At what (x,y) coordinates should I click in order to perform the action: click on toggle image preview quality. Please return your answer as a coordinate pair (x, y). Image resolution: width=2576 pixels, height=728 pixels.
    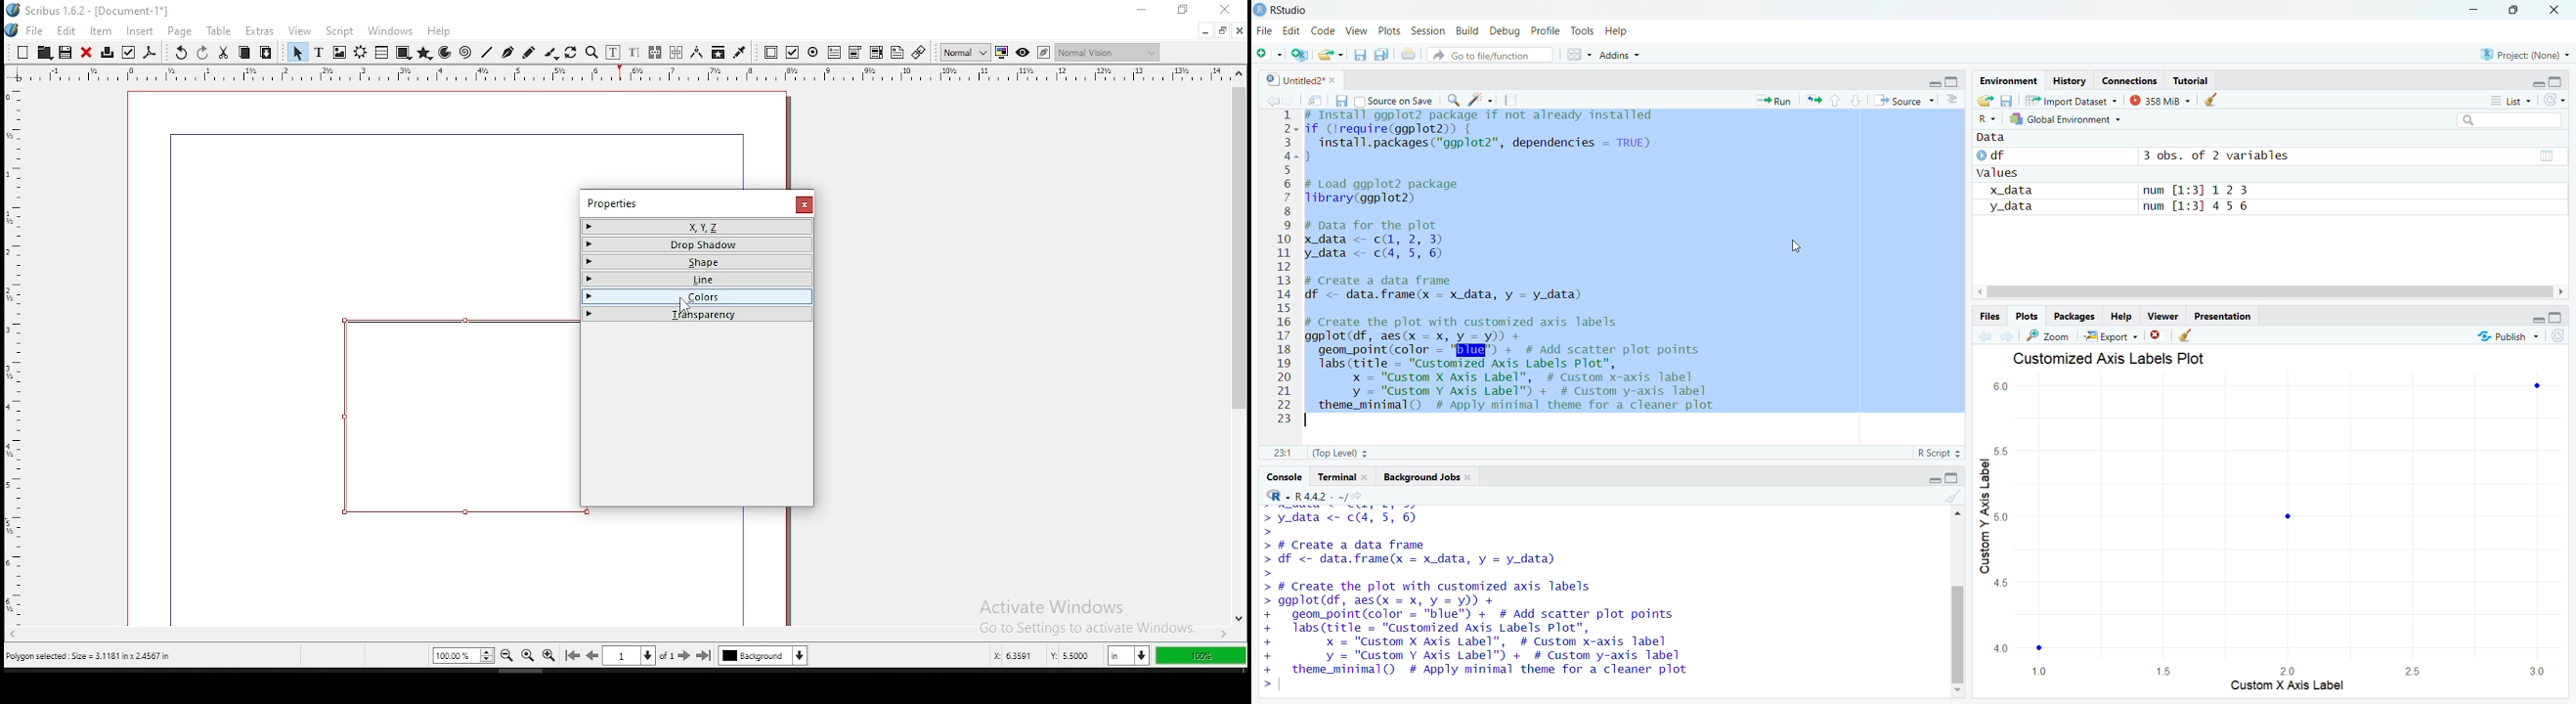
    Looking at the image, I should click on (964, 52).